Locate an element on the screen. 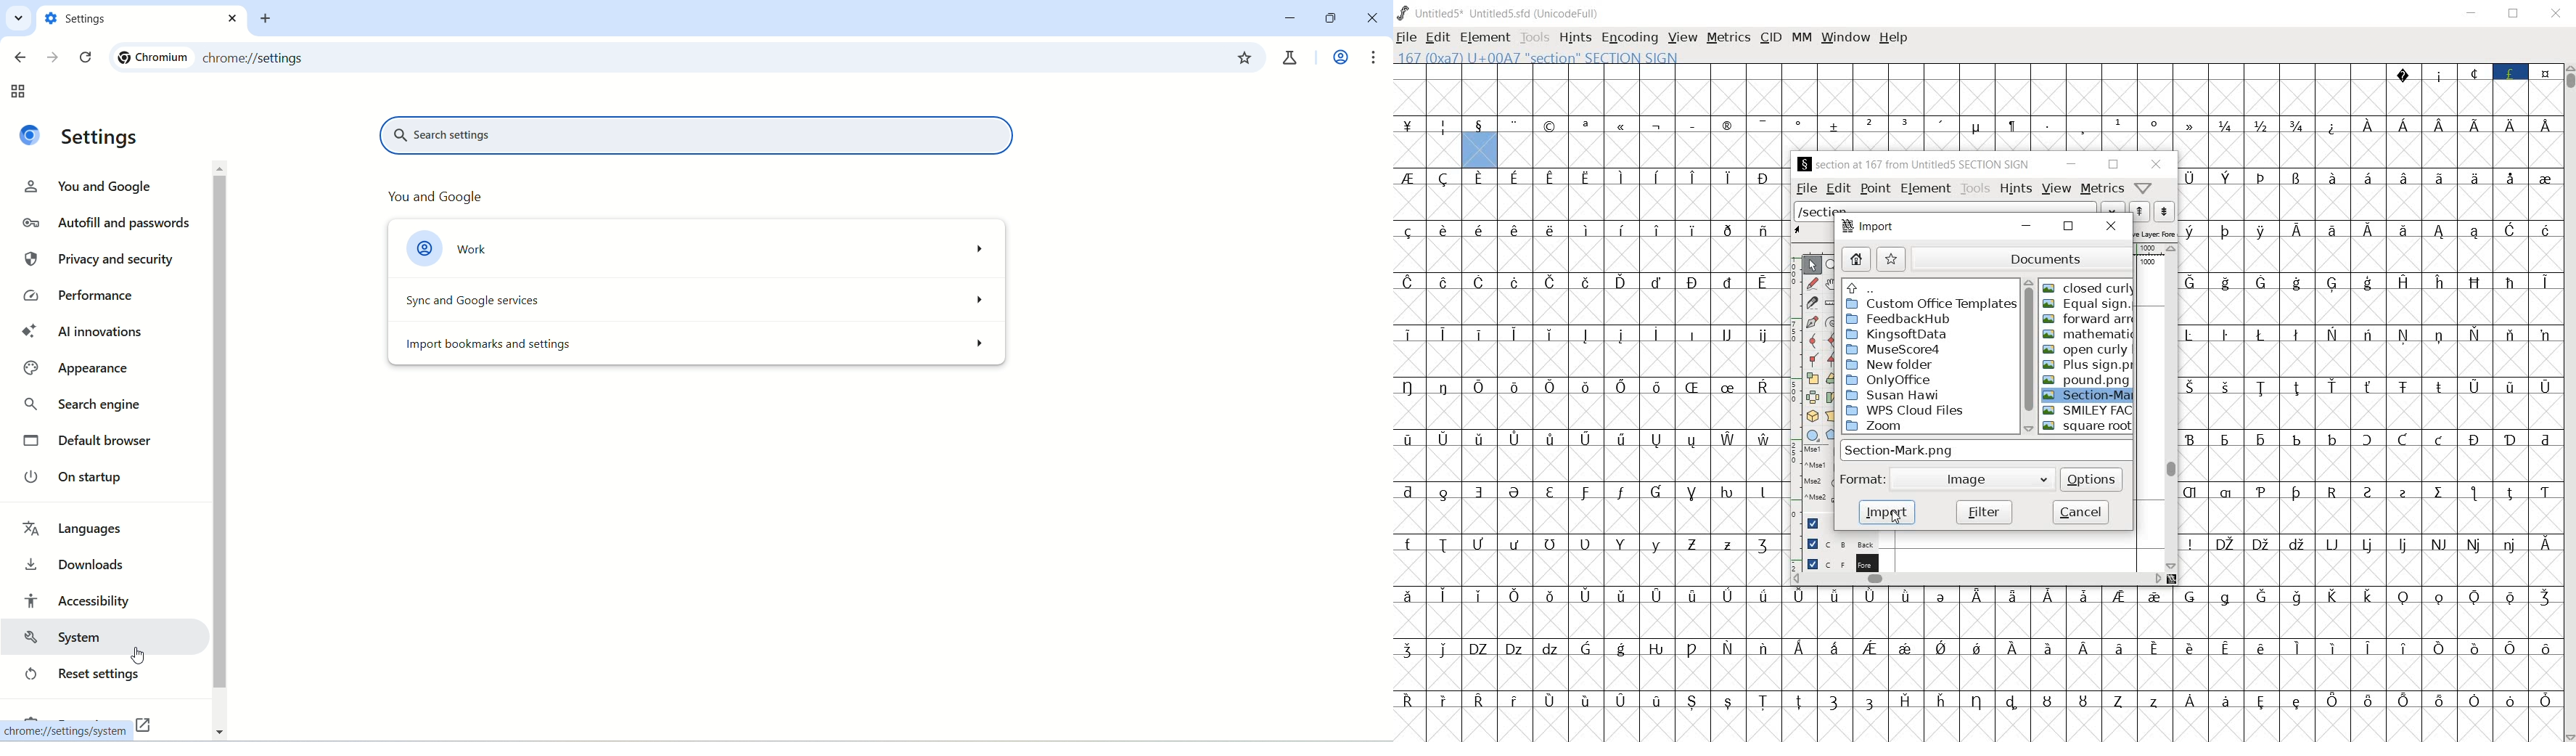 Image resolution: width=2576 pixels, height=756 pixels. restore is located at coordinates (2068, 230).